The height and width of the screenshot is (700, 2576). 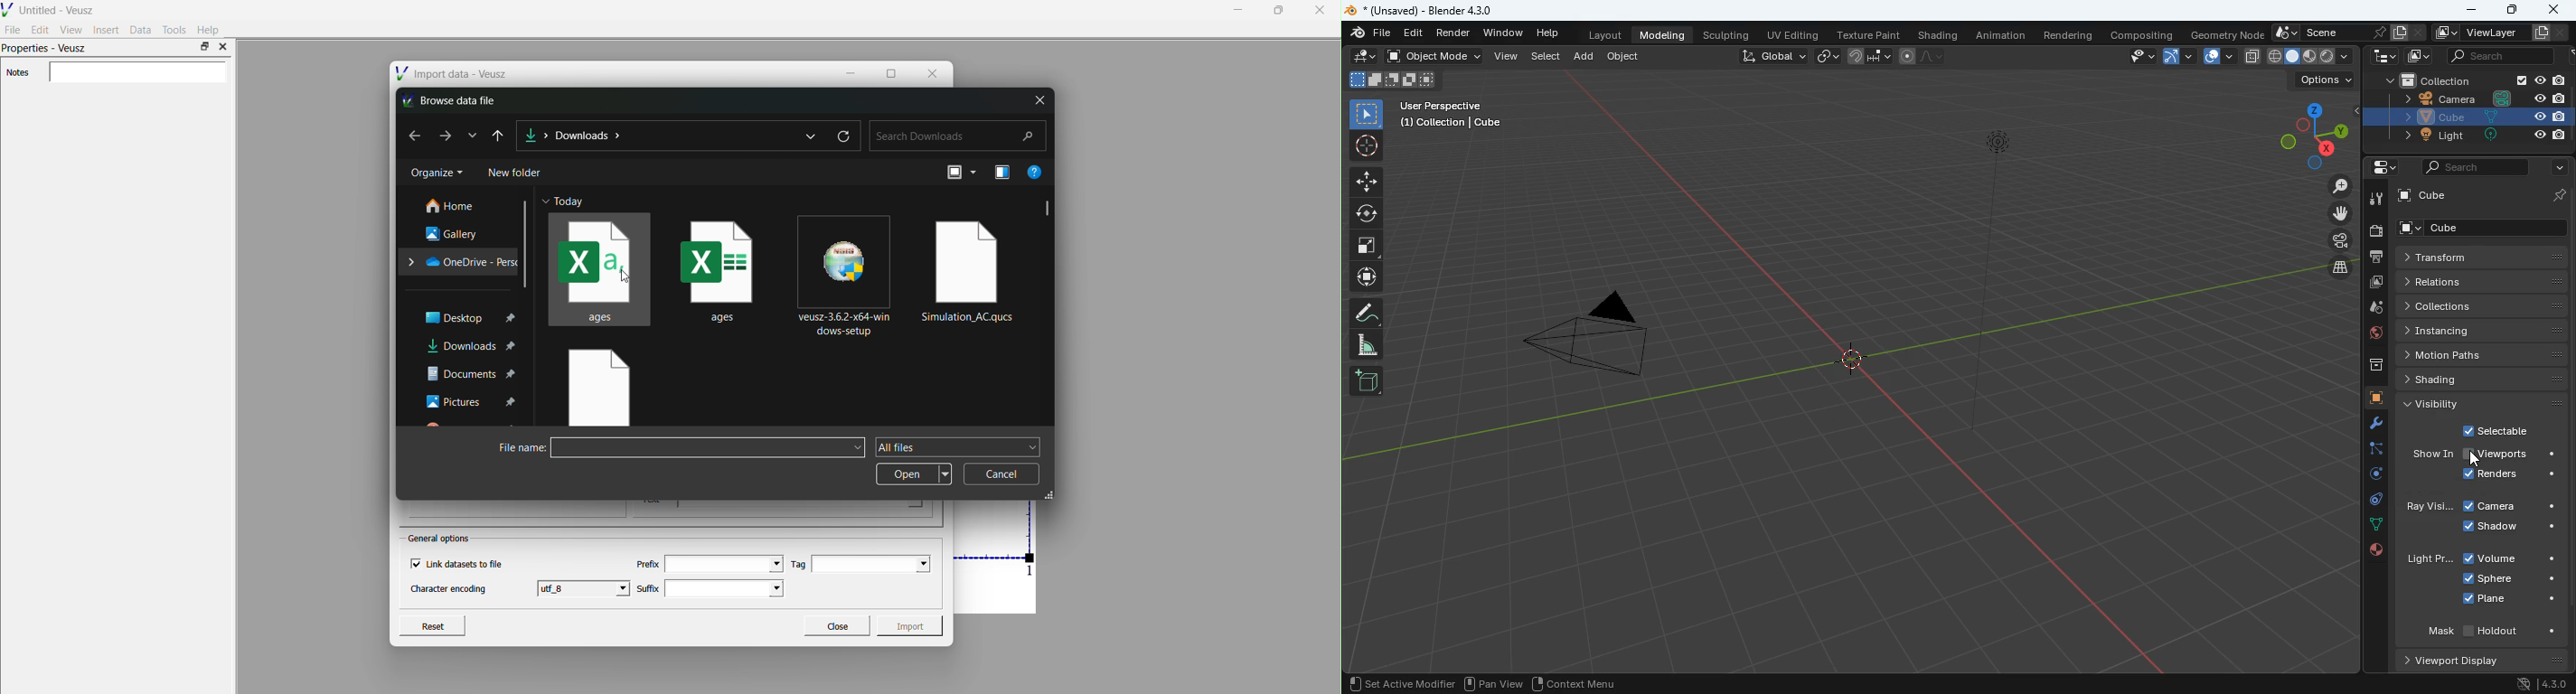 I want to click on window, so click(x=1502, y=33).